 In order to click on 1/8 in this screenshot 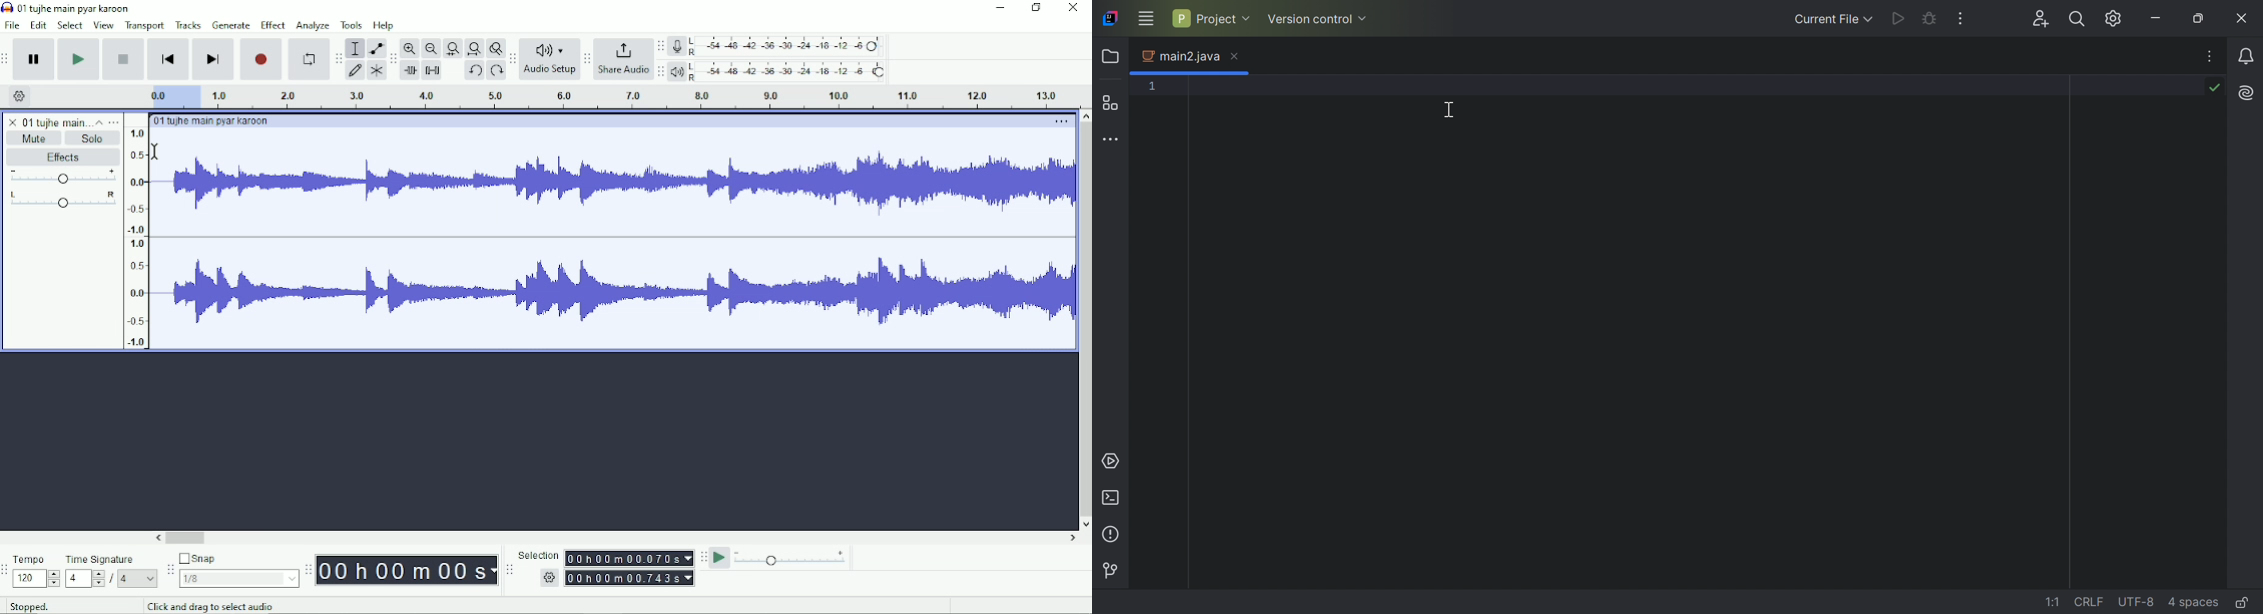, I will do `click(238, 578)`.